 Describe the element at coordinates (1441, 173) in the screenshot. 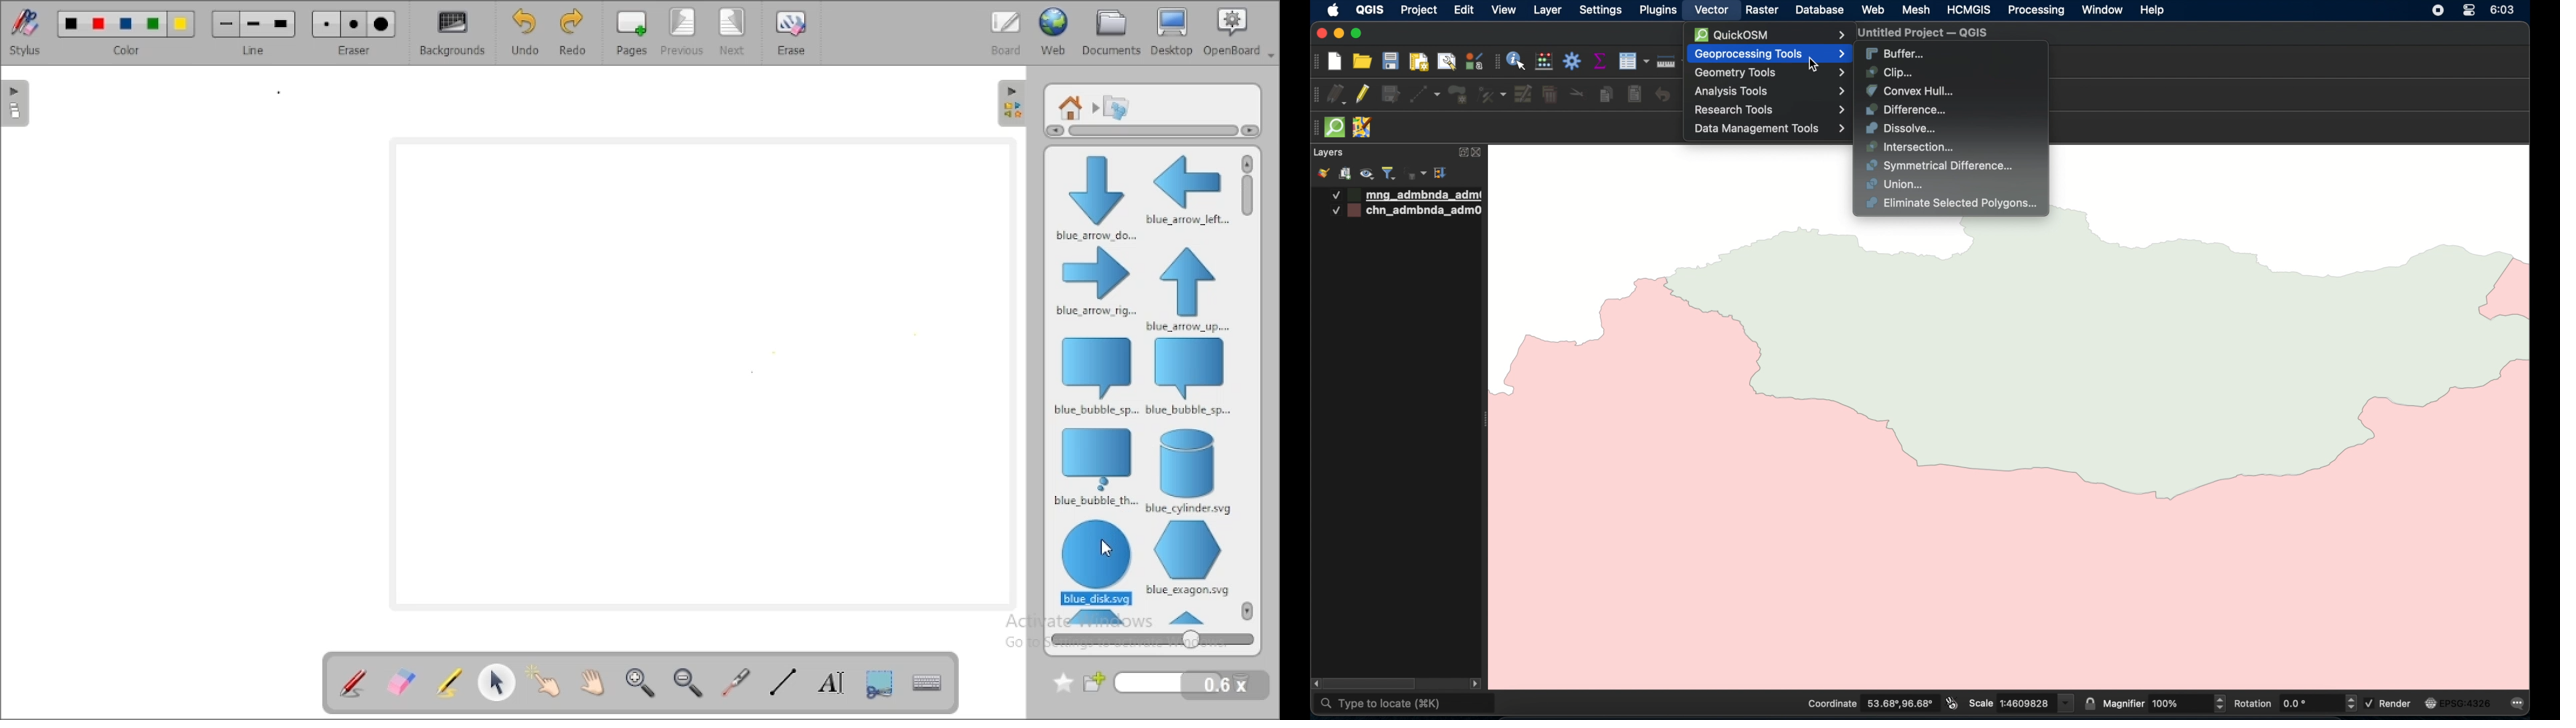

I see `expand all` at that location.